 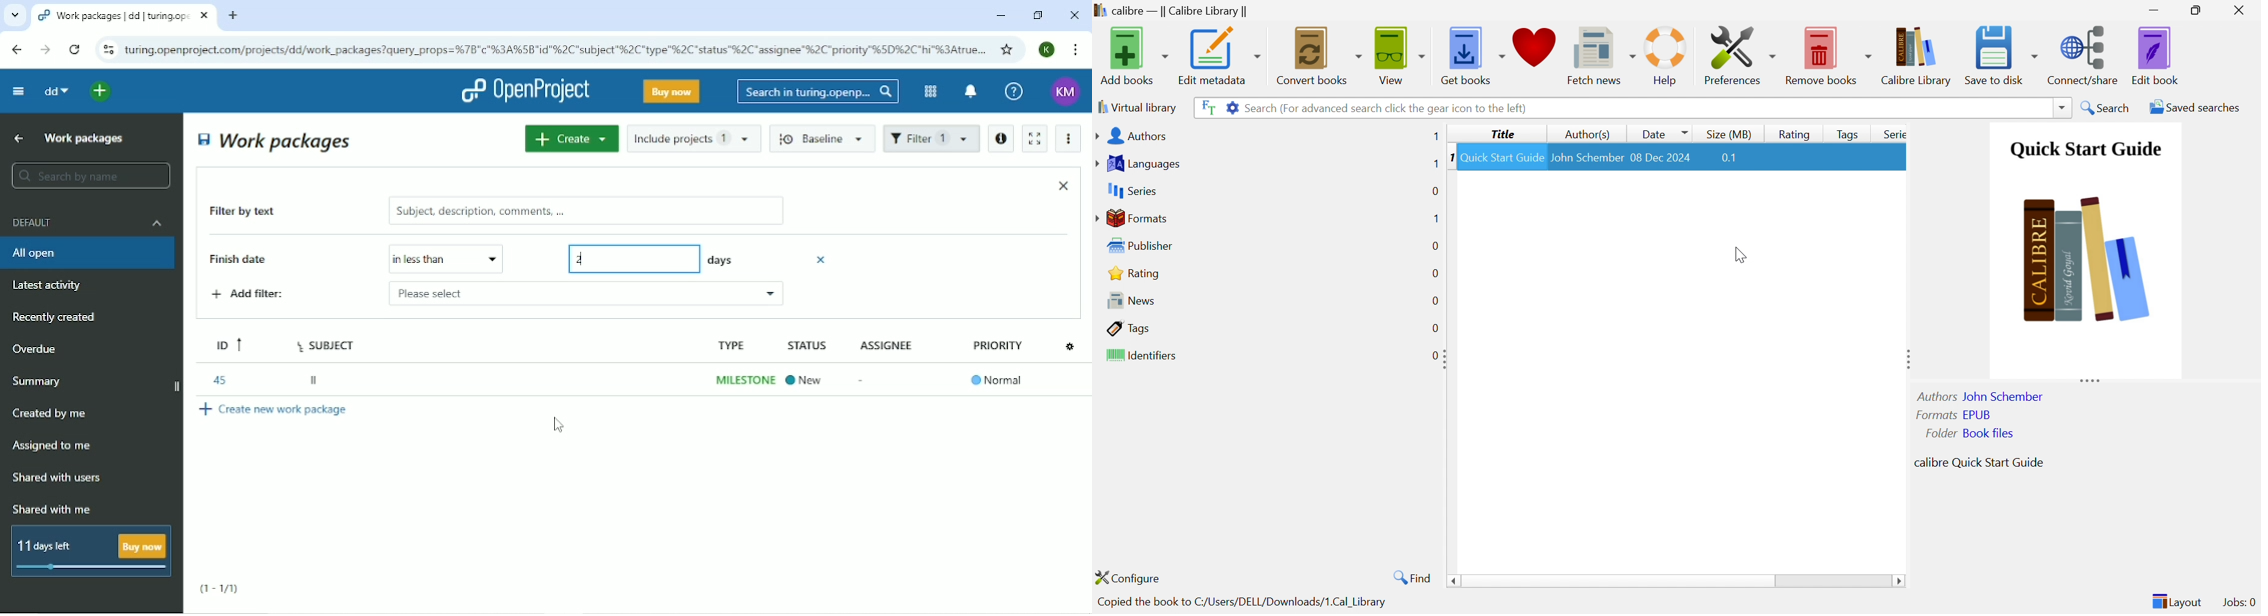 What do you see at coordinates (1954, 414) in the screenshot?
I see `Formats EPUB` at bounding box center [1954, 414].